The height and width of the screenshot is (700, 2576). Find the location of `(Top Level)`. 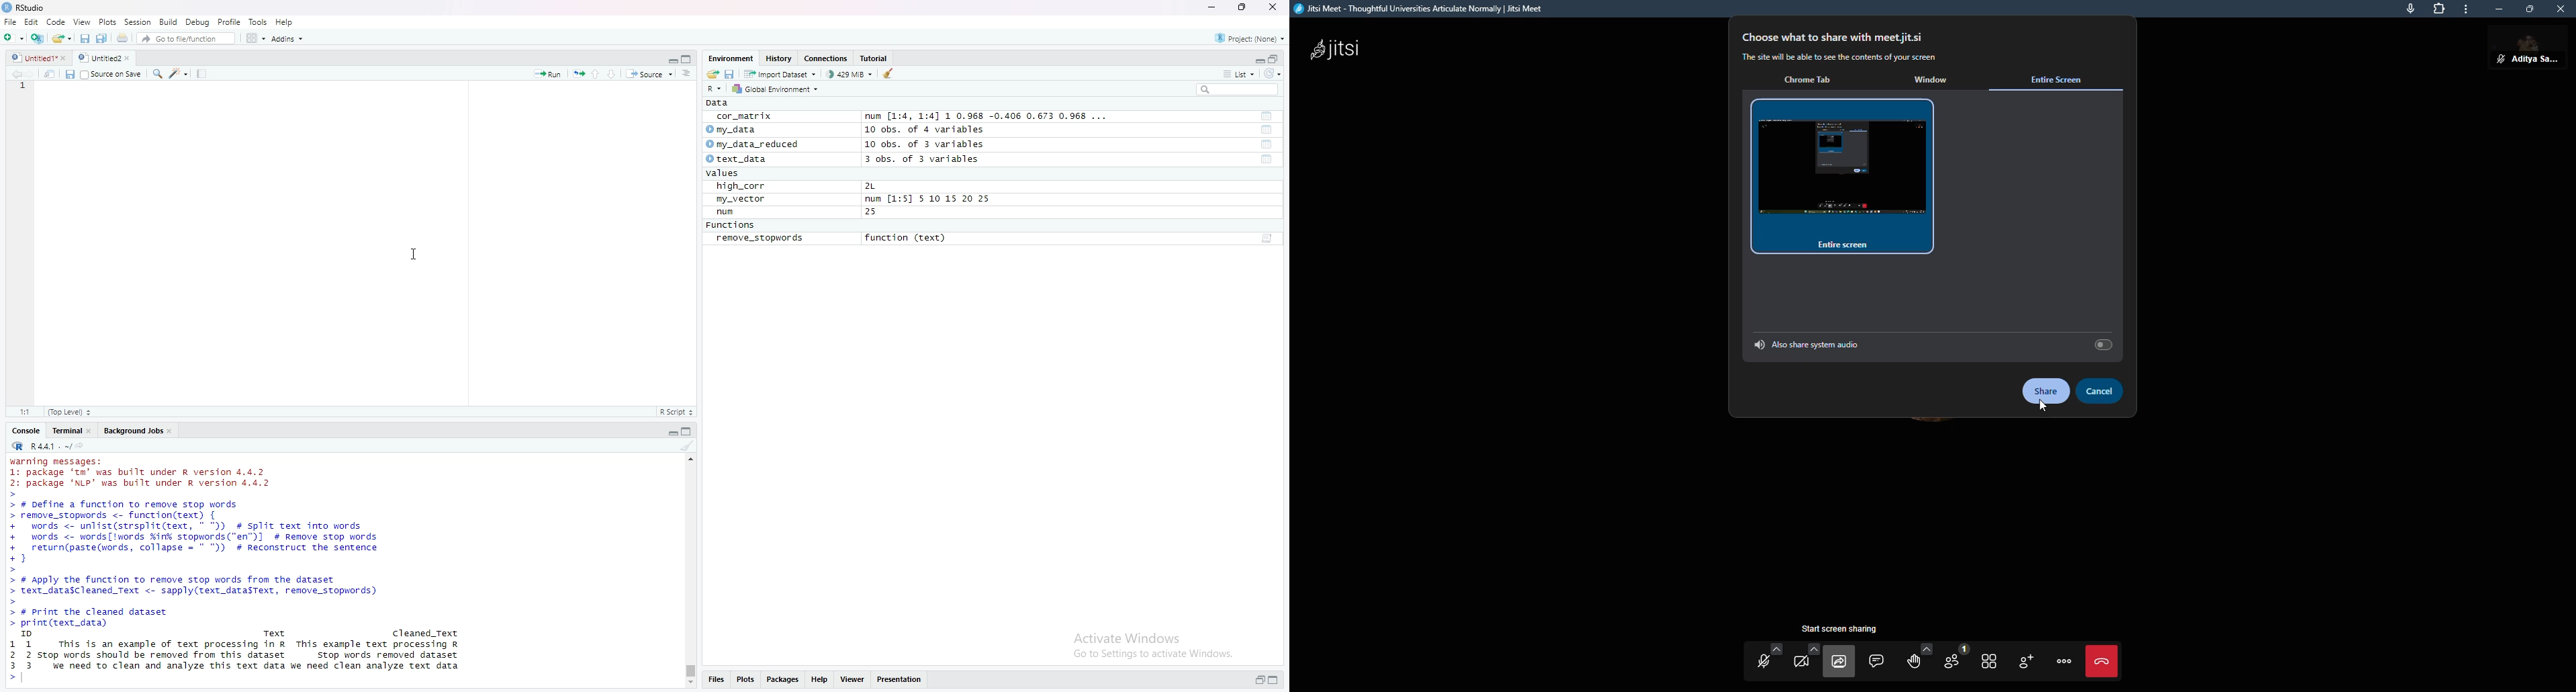

(Top Level) is located at coordinates (69, 412).